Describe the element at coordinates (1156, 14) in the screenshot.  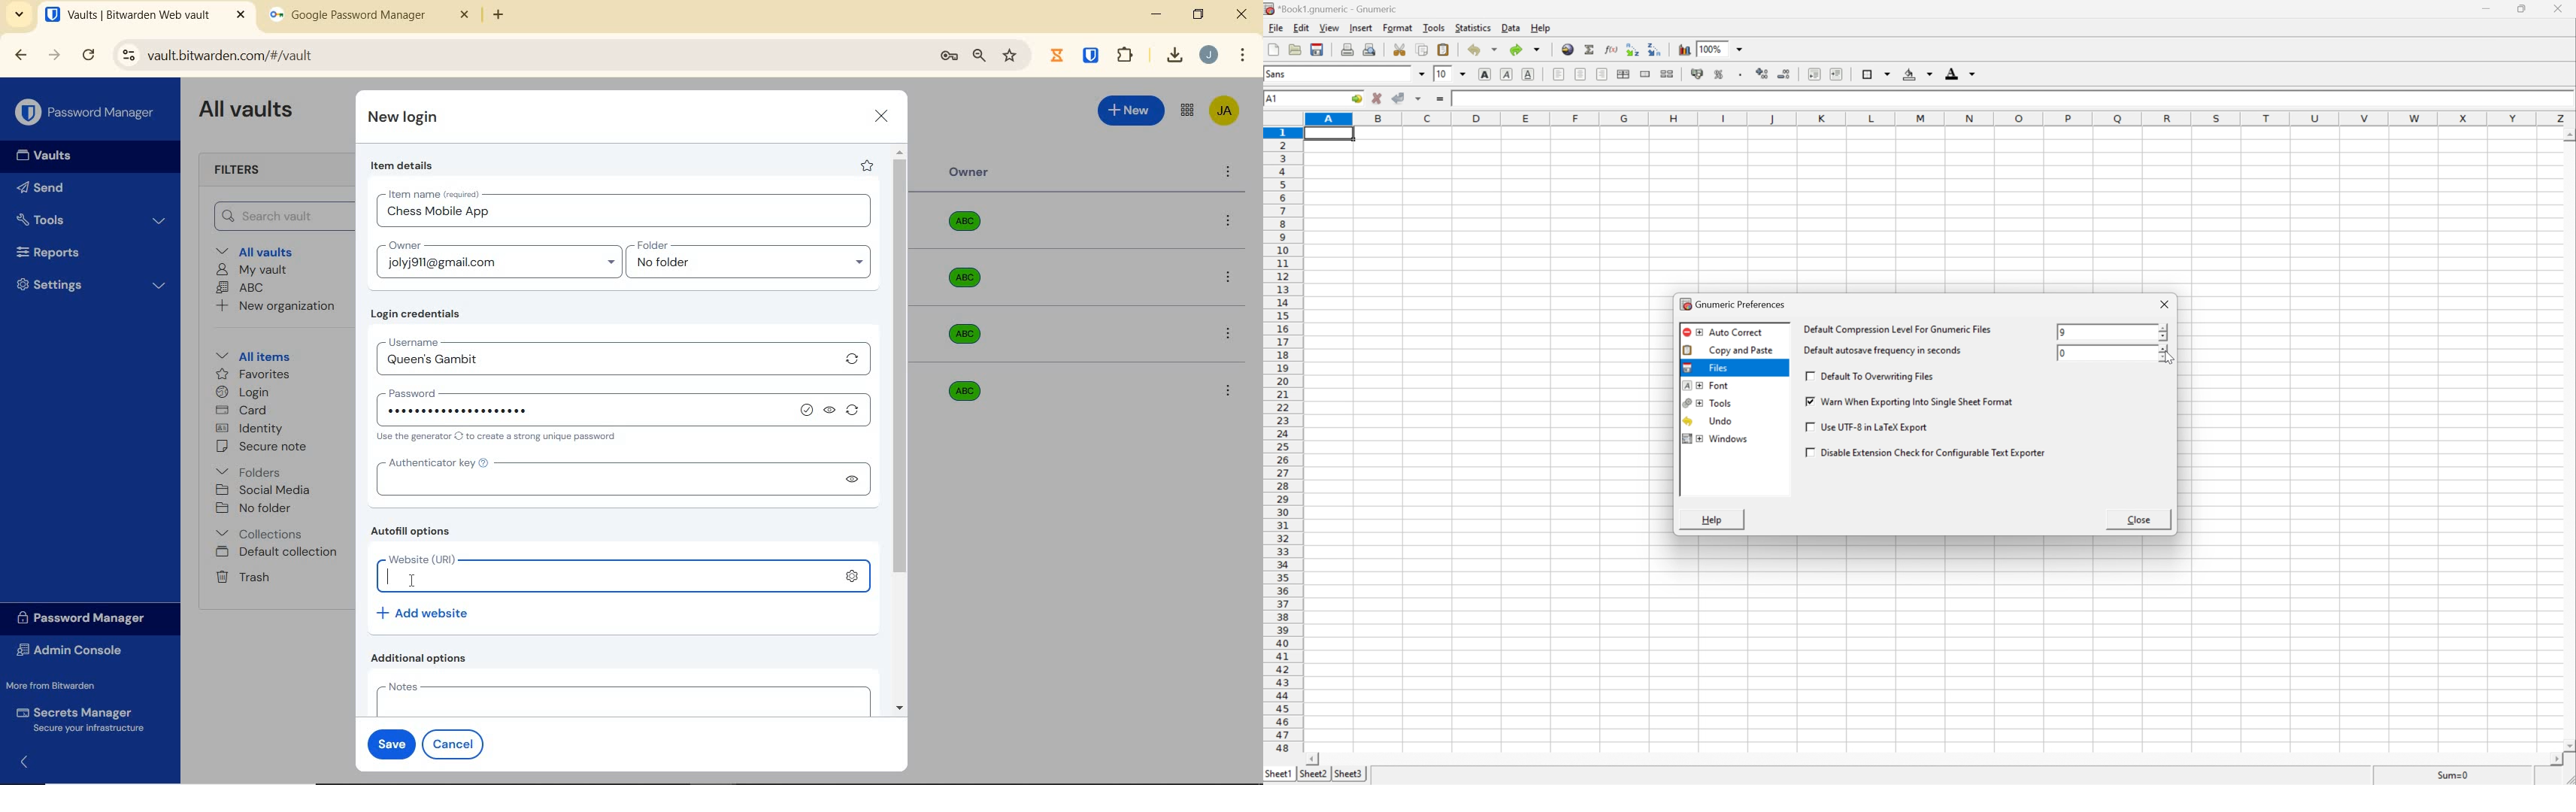
I see `minimize` at that location.